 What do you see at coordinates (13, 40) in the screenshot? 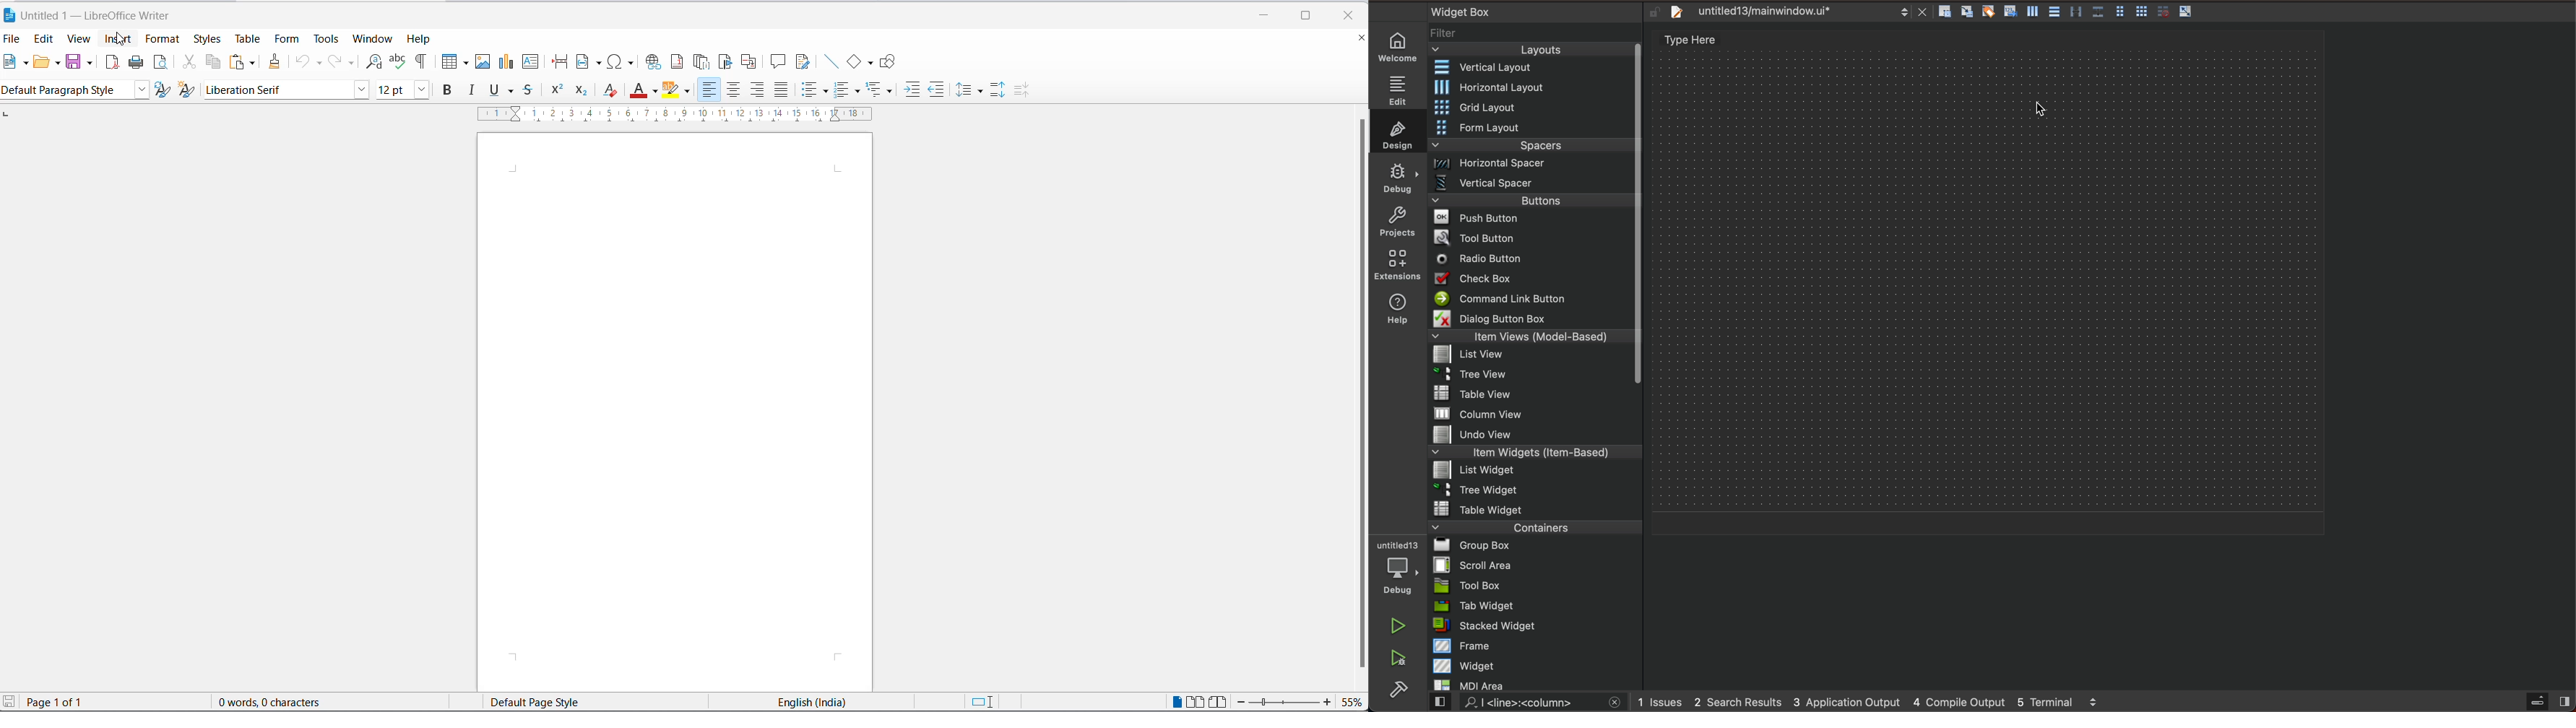
I see `file` at bounding box center [13, 40].